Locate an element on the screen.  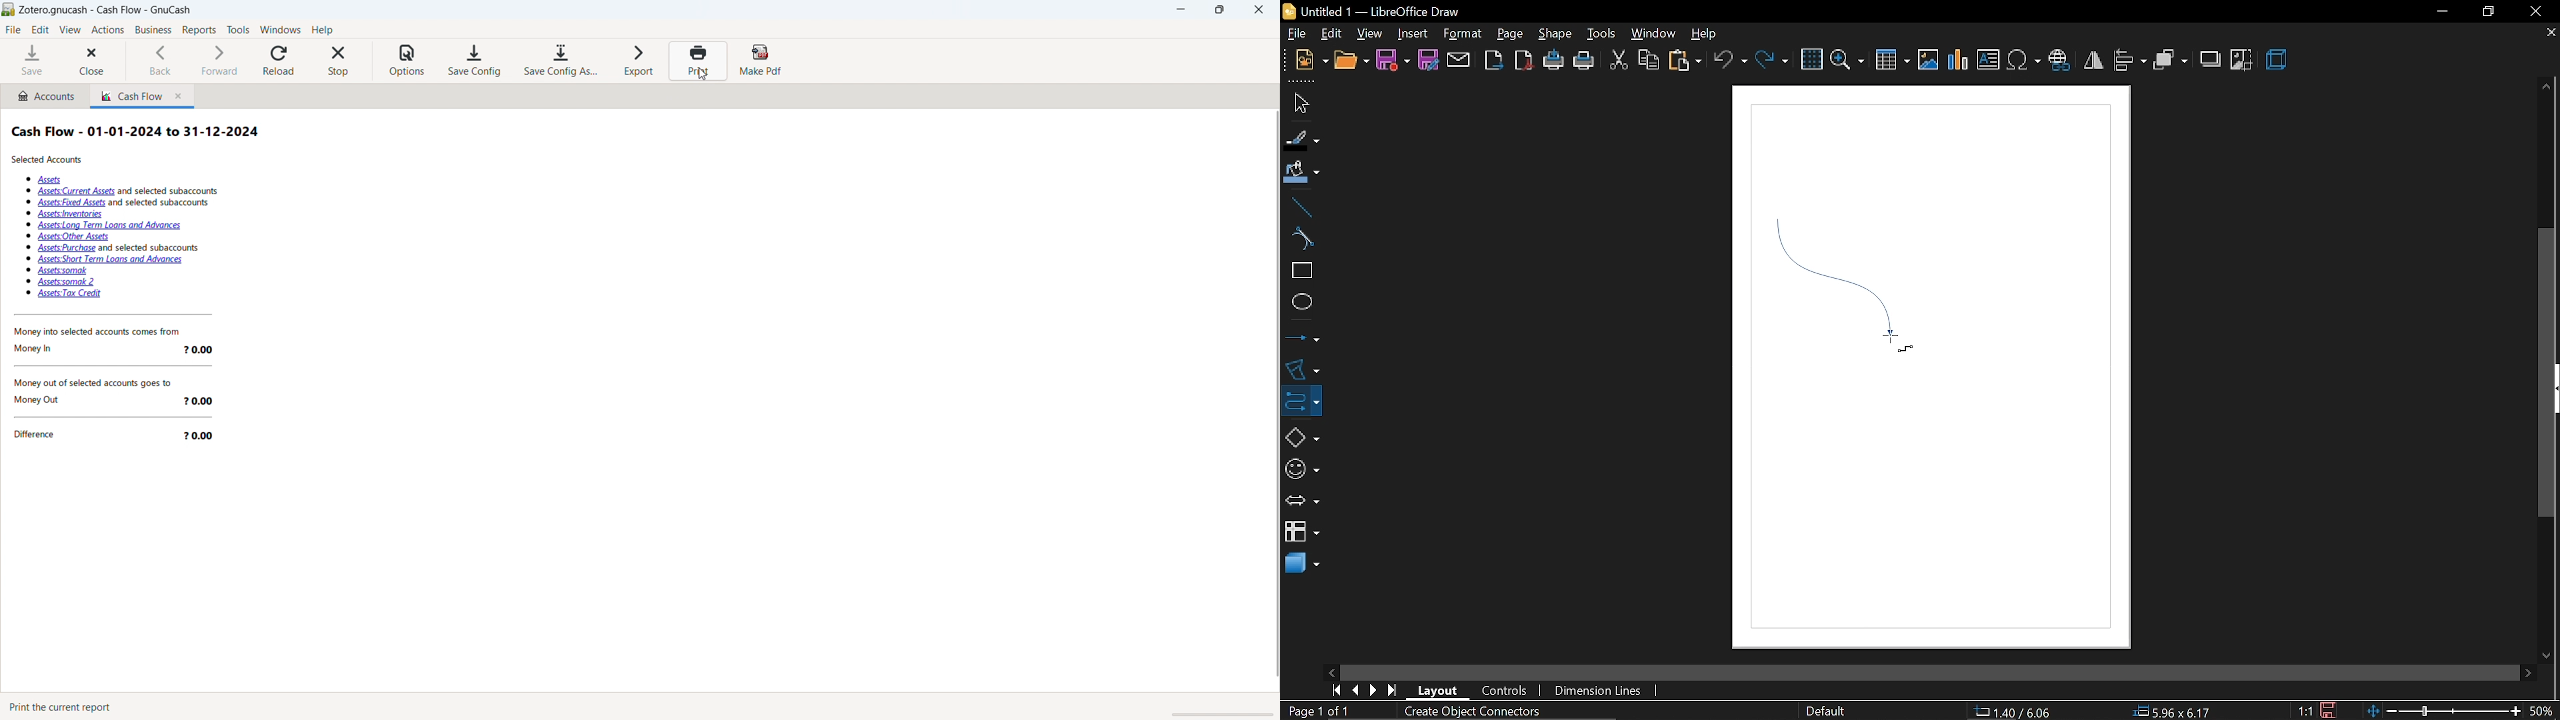
attach is located at coordinates (1458, 60).